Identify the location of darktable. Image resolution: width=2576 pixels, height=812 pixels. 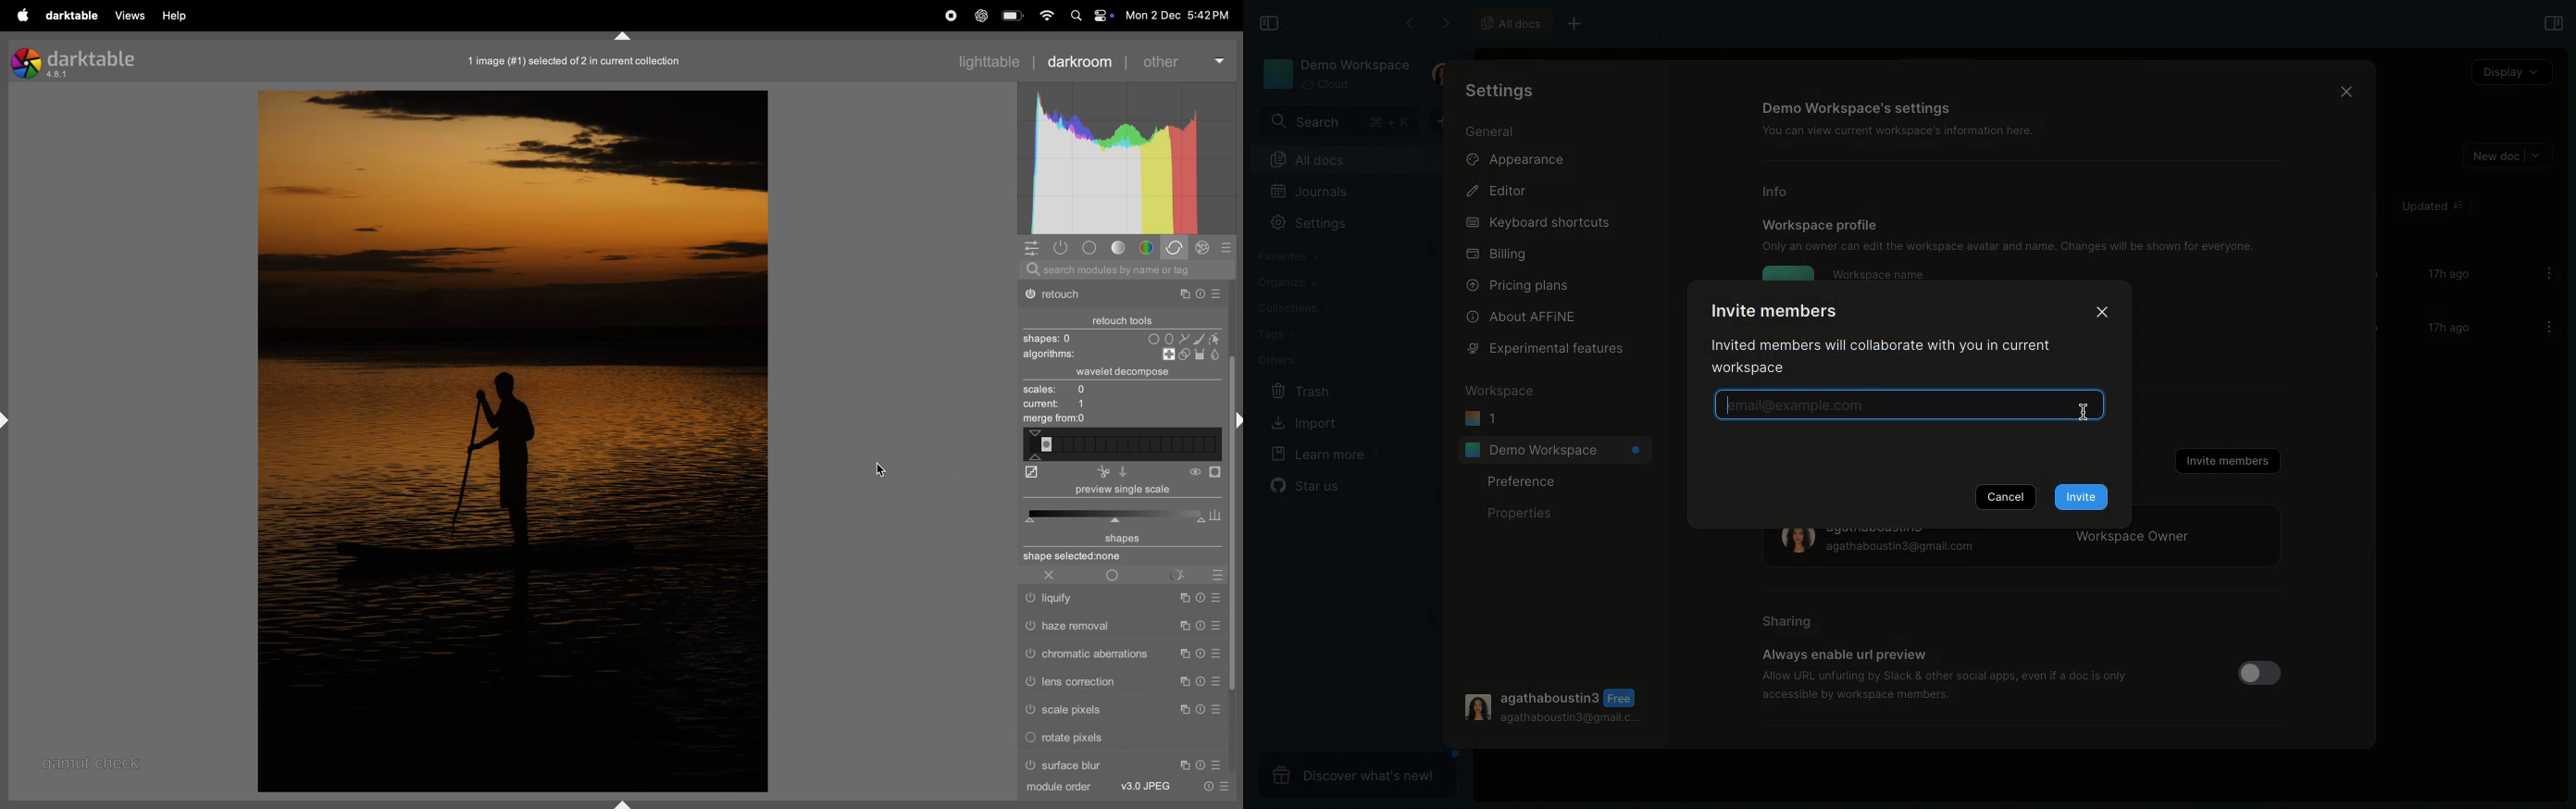
(73, 15).